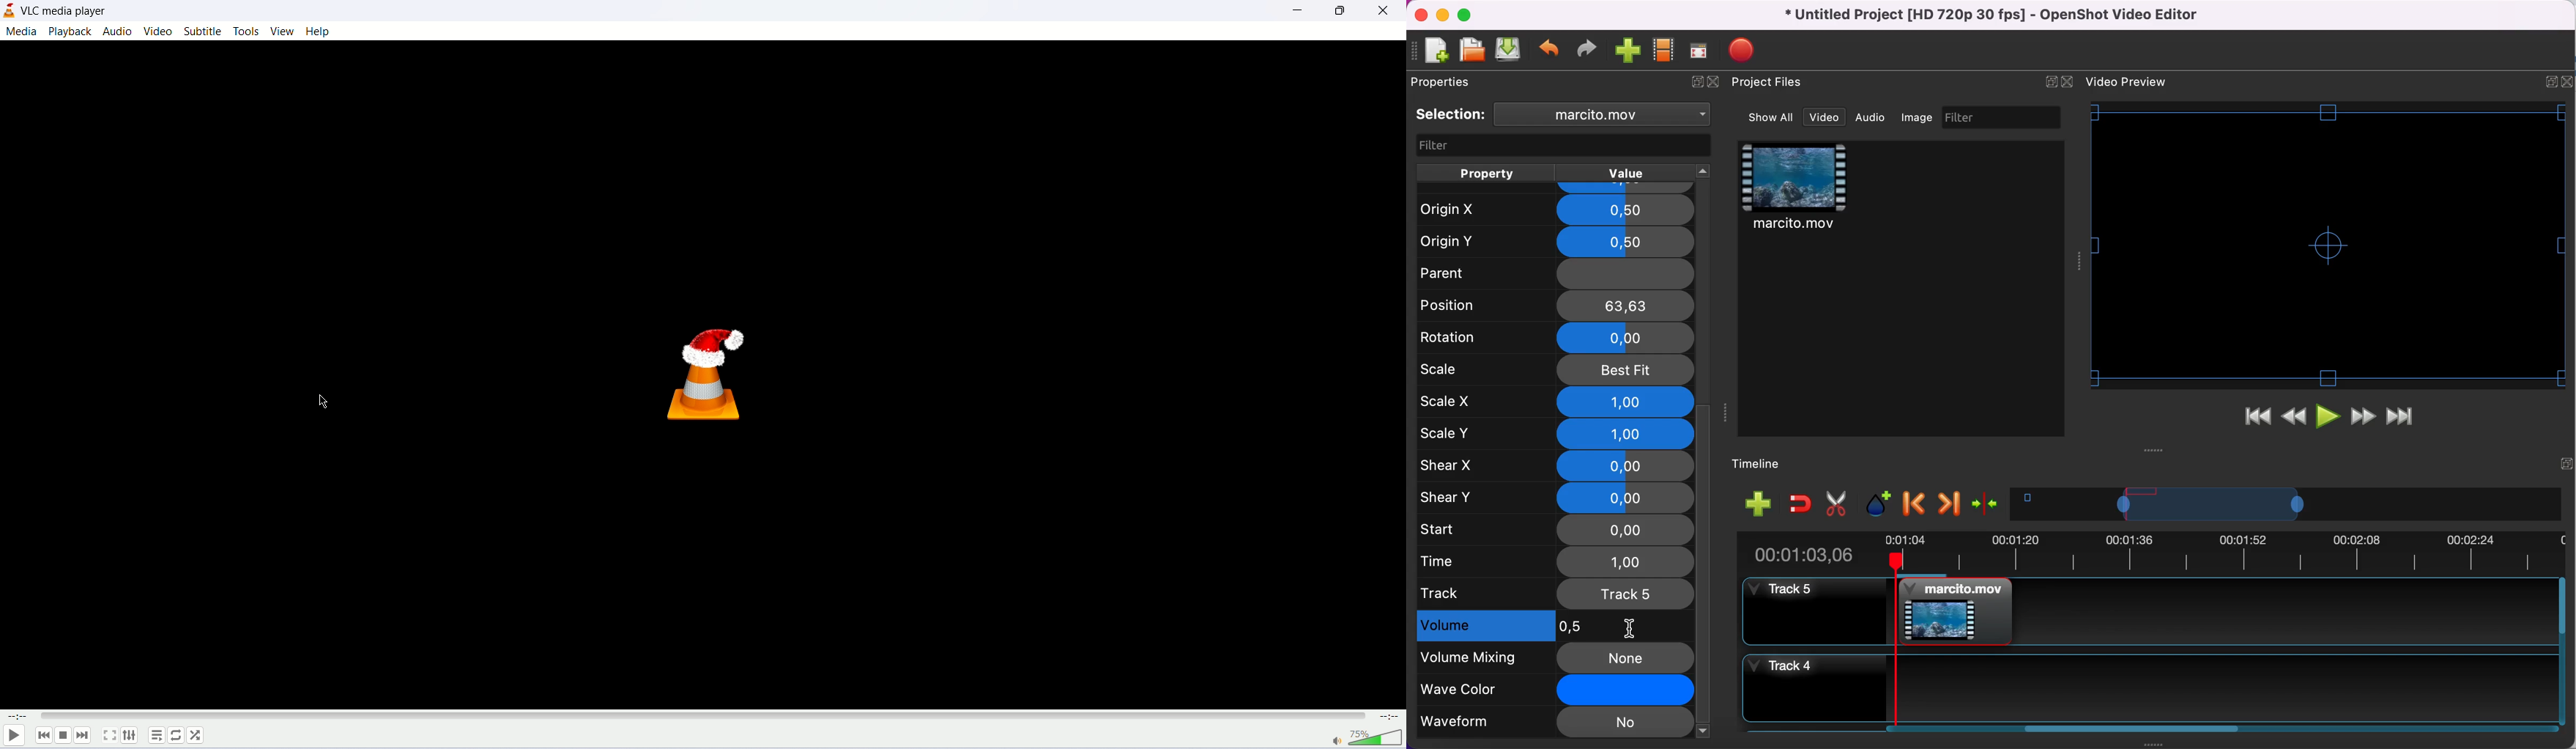 The width and height of the screenshot is (2576, 756). Describe the element at coordinates (319, 32) in the screenshot. I see `help` at that location.